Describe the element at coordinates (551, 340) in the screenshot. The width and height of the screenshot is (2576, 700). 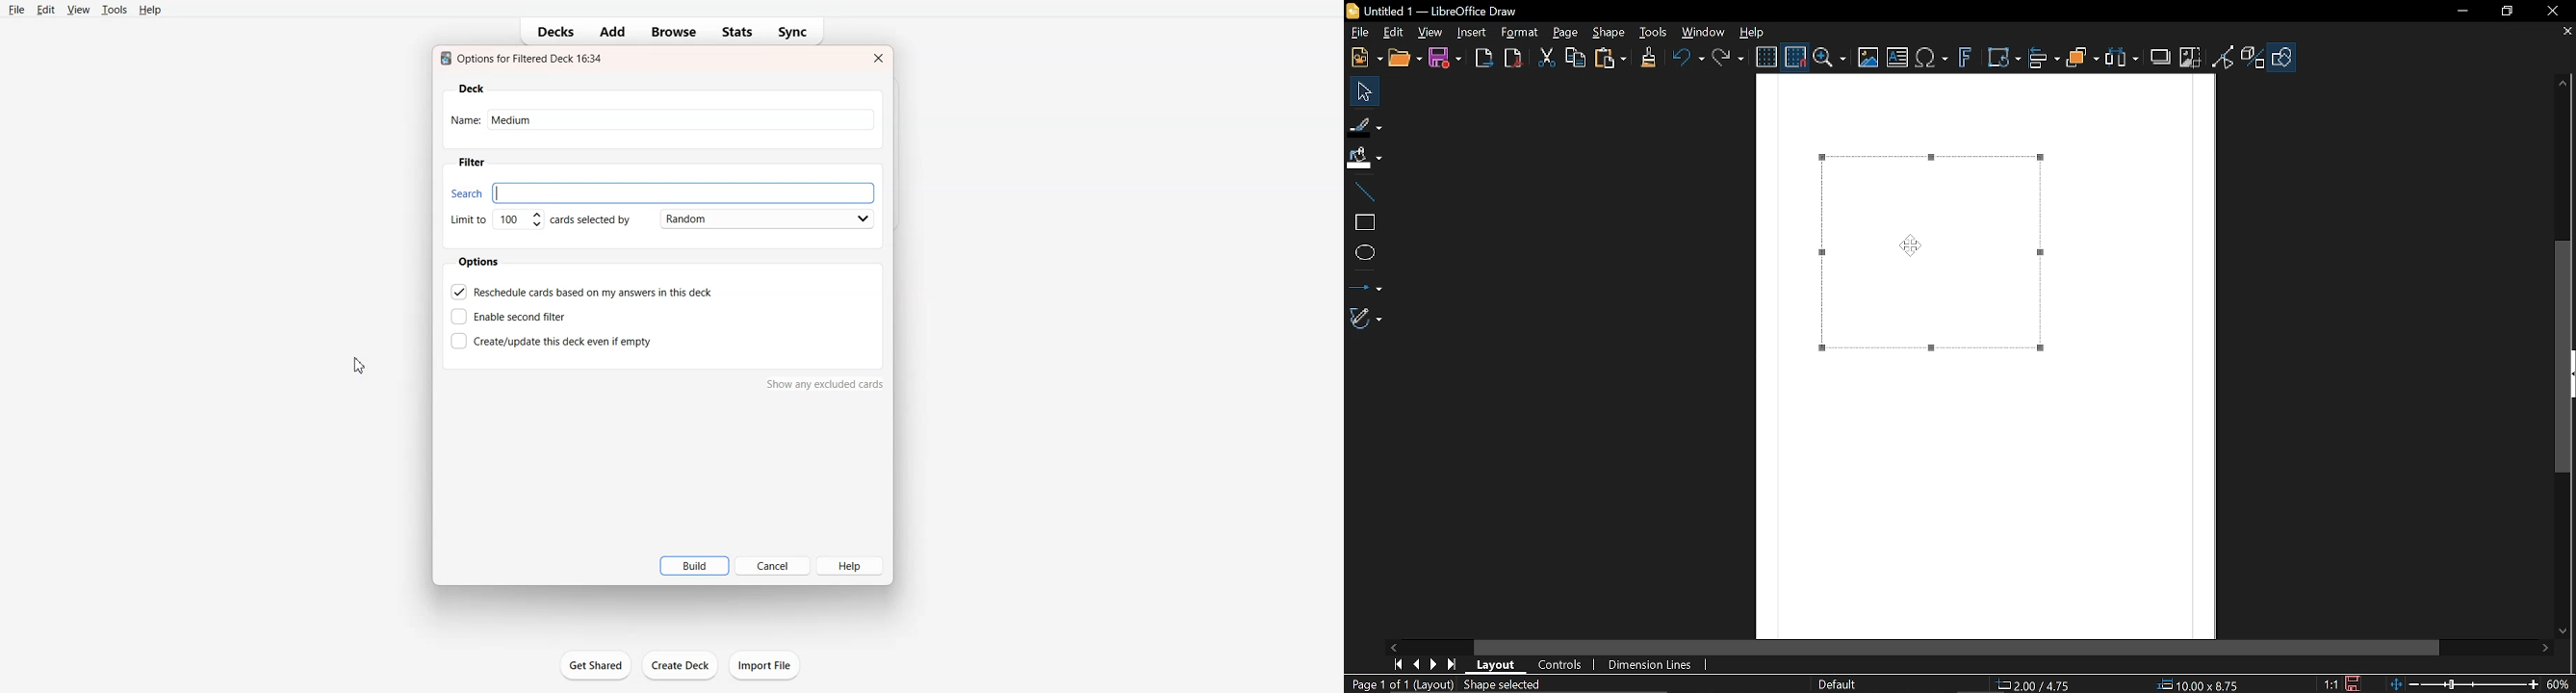
I see `Create this deck even if empty` at that location.